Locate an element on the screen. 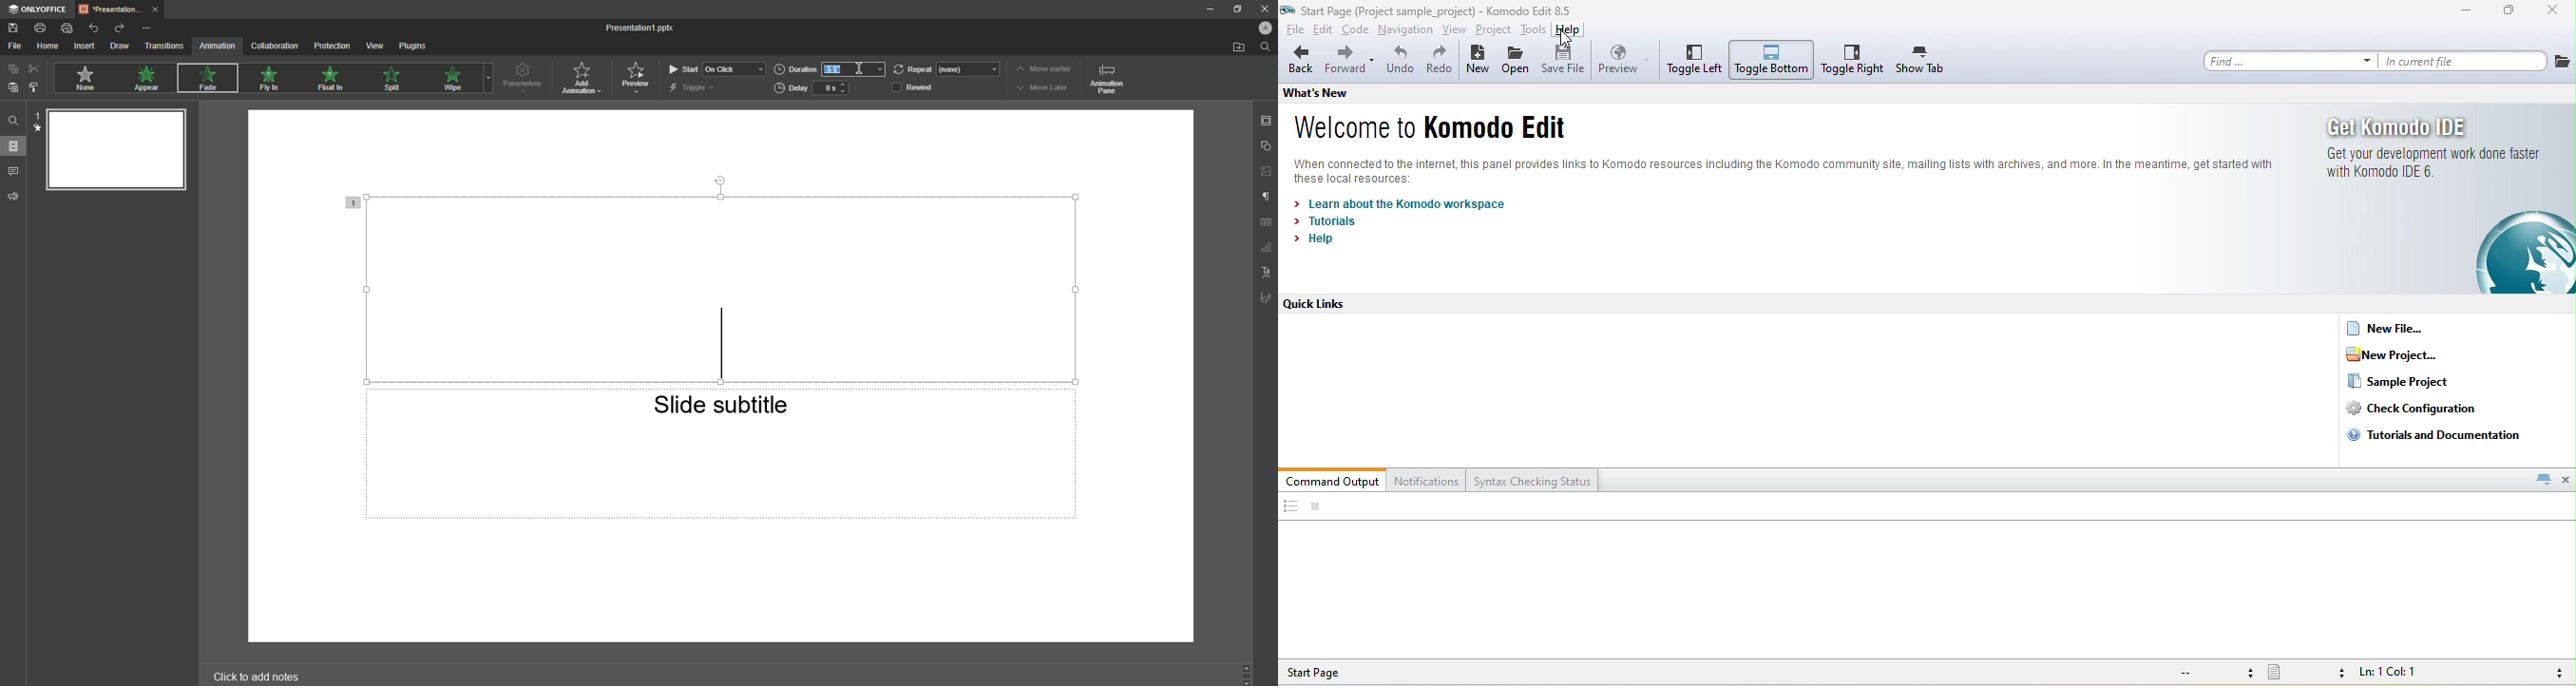 The height and width of the screenshot is (700, 2576). Find is located at coordinates (15, 123).